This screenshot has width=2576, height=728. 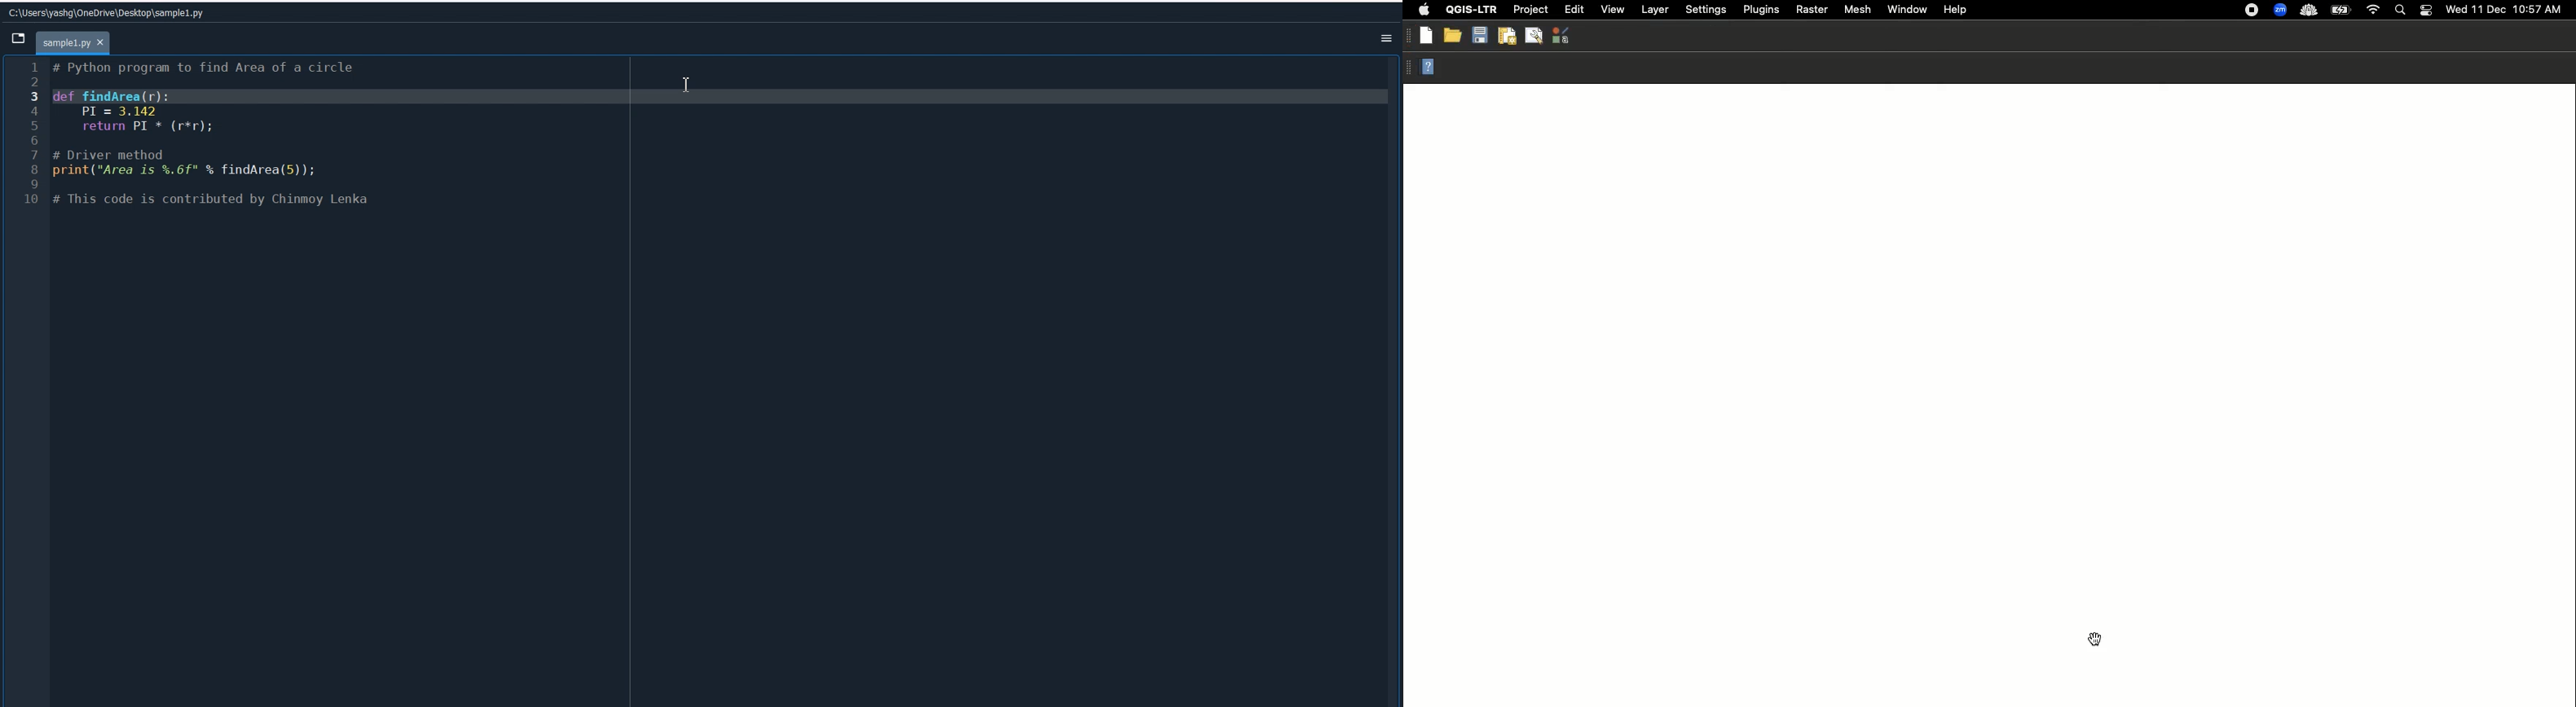 I want to click on # Function to find the area of a circle def findArea(r):     PI = 3.143     return PI * (r * r)  # Driver method radius = 5  # You can change the value of radius to test with different inputs print("Area is", findArea(radius)), so click(x=720, y=381).